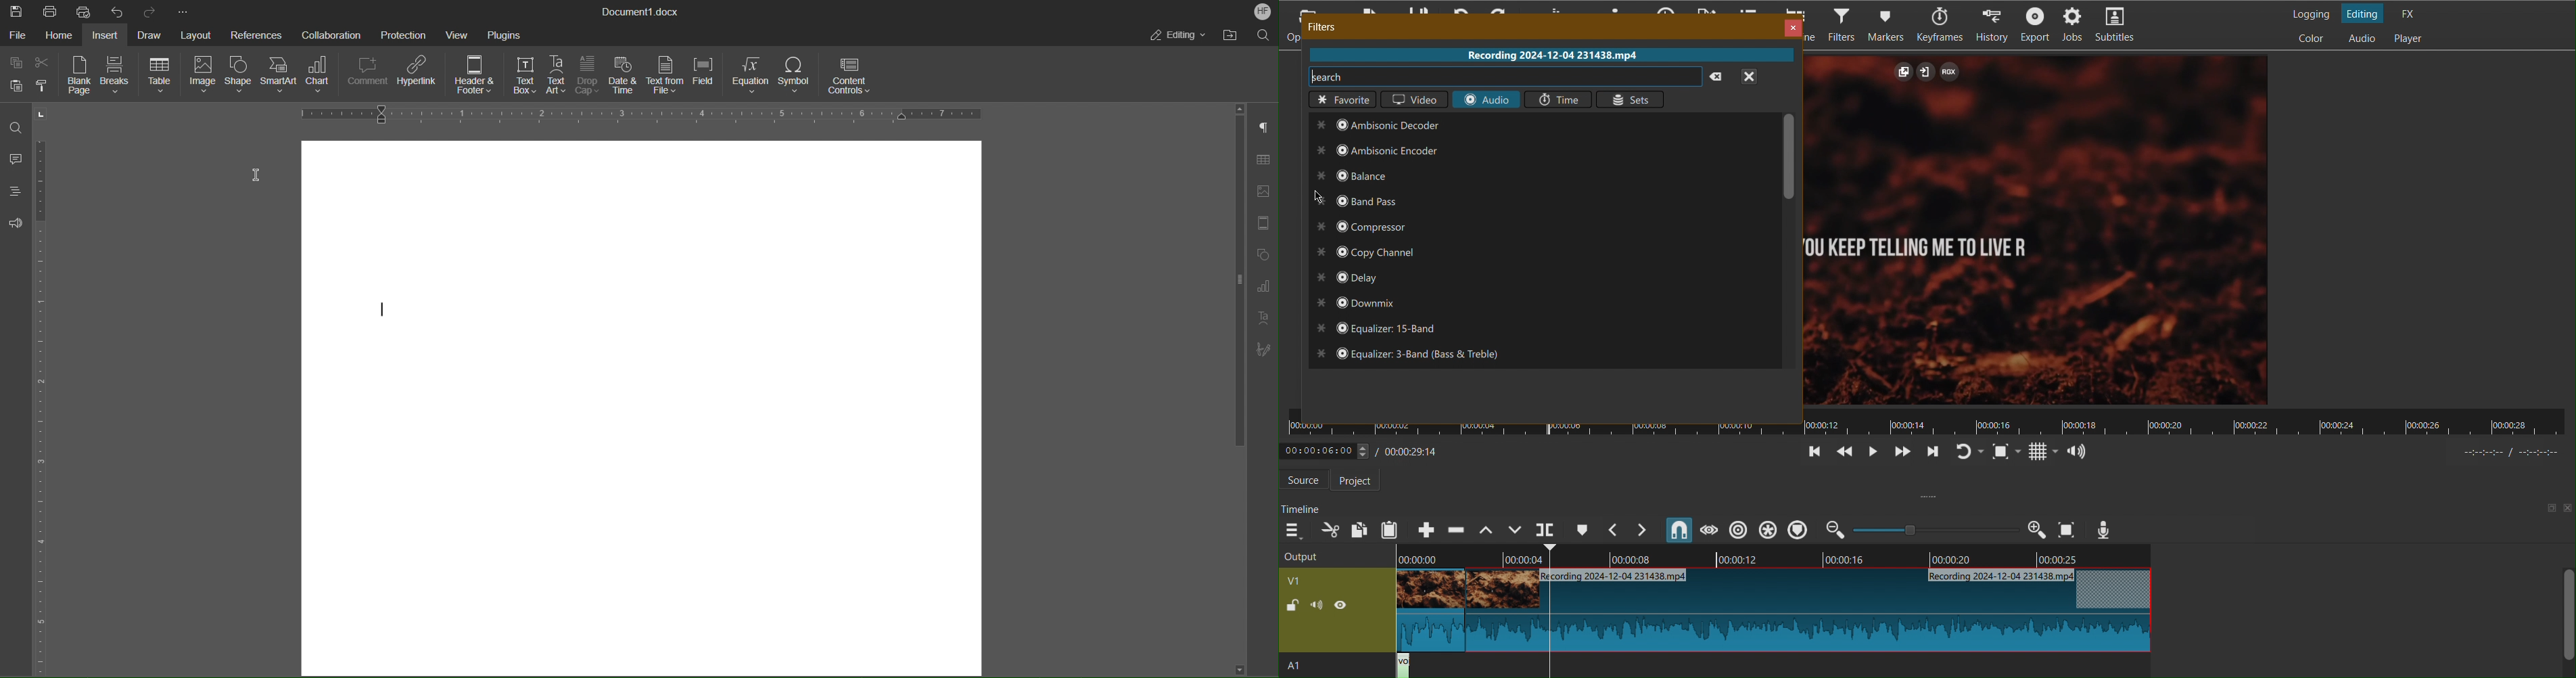 This screenshot has height=700, width=2576. Describe the element at coordinates (1767, 529) in the screenshot. I see `Ripple` at that location.